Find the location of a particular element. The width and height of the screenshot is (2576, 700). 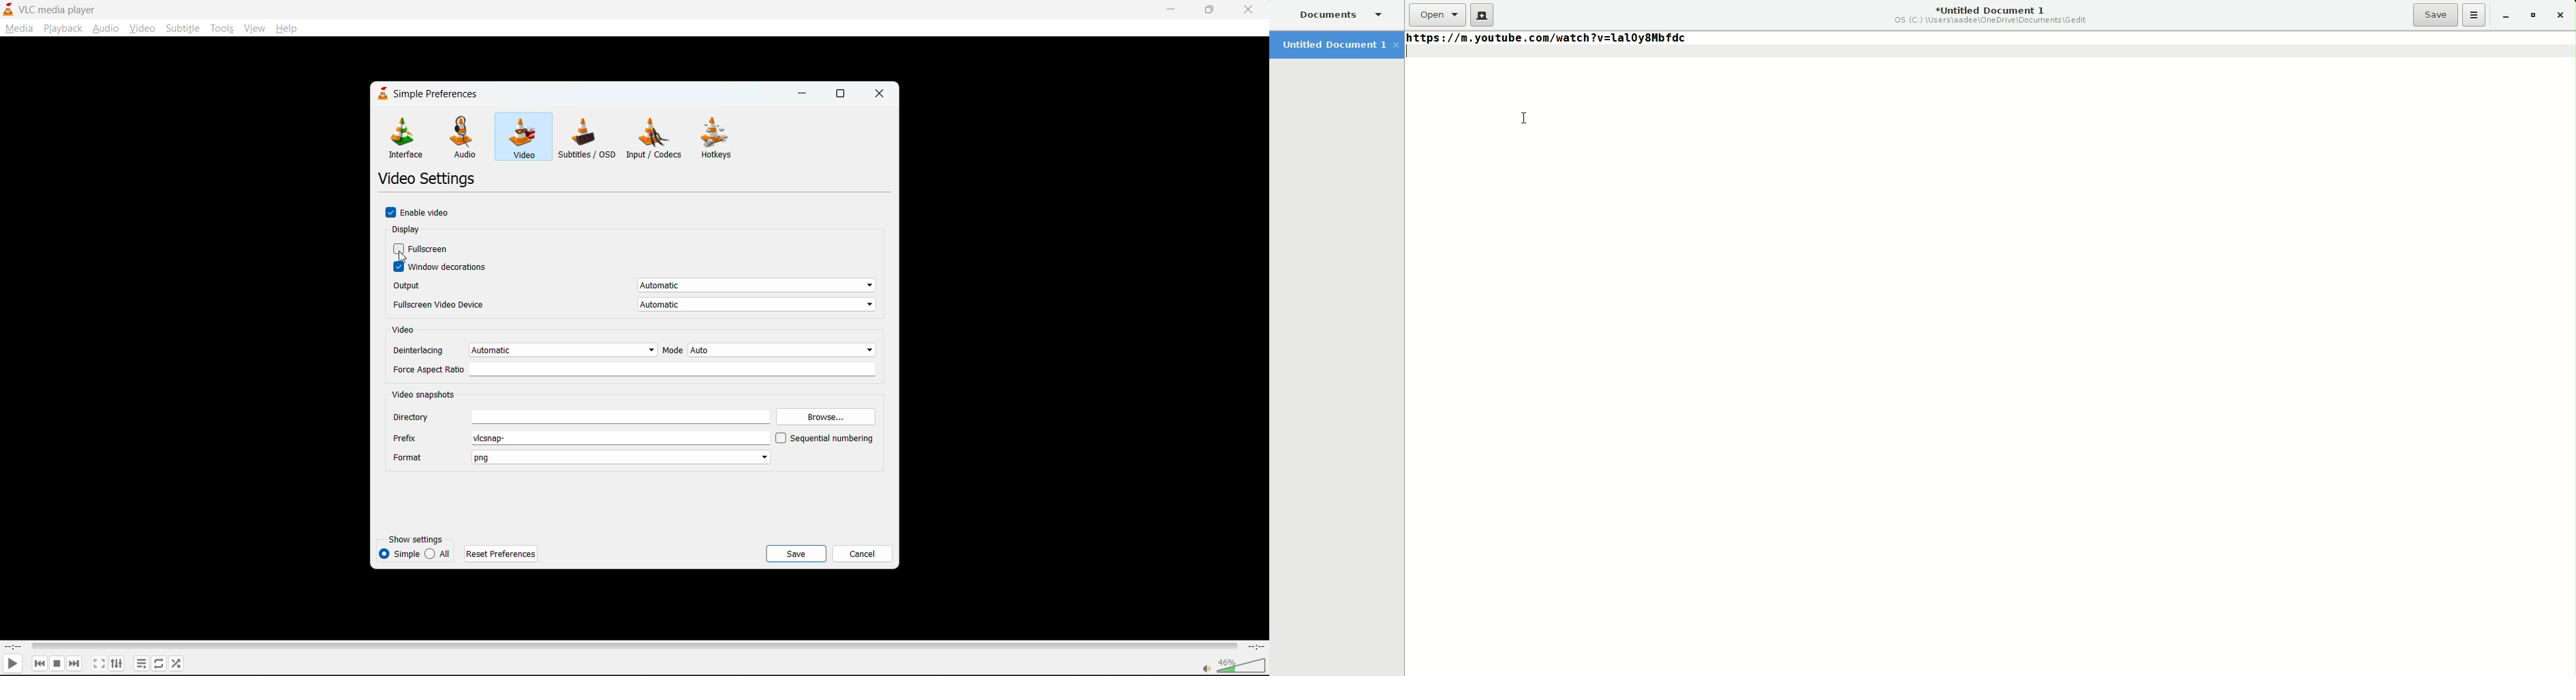

maximize is located at coordinates (842, 91).